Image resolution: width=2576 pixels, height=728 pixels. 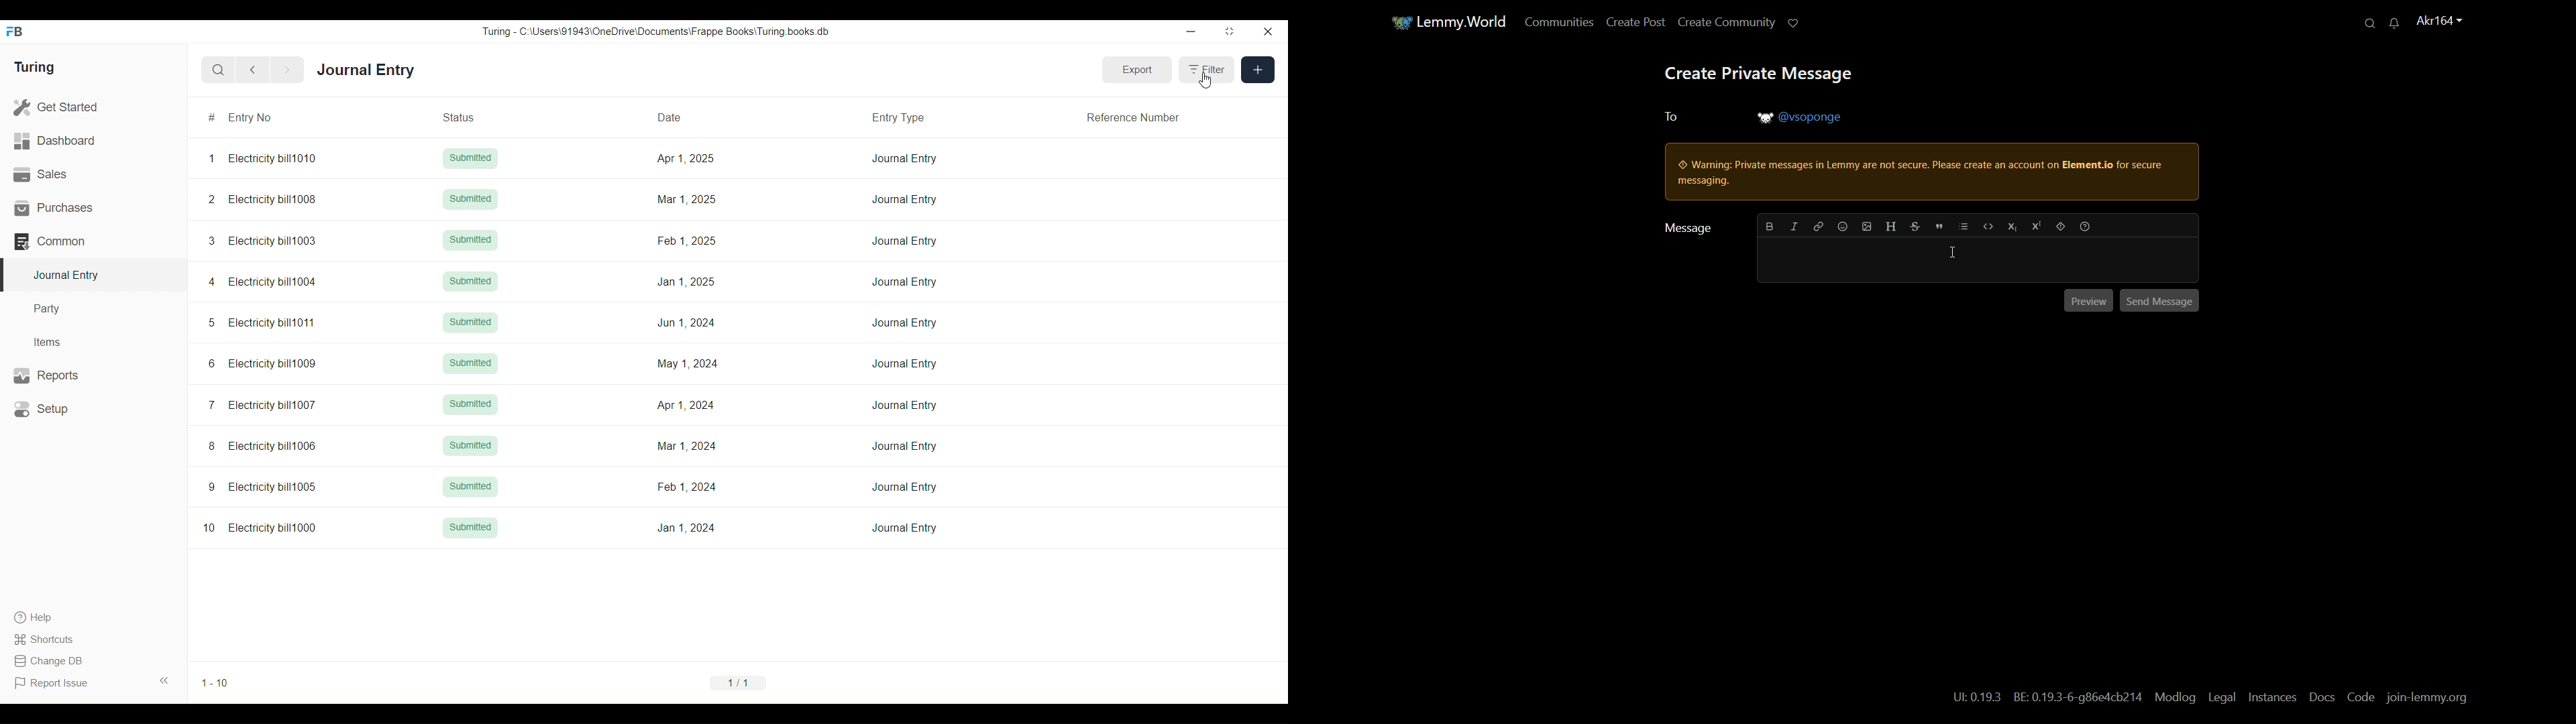 I want to click on Mar 1, 2025, so click(x=685, y=199).